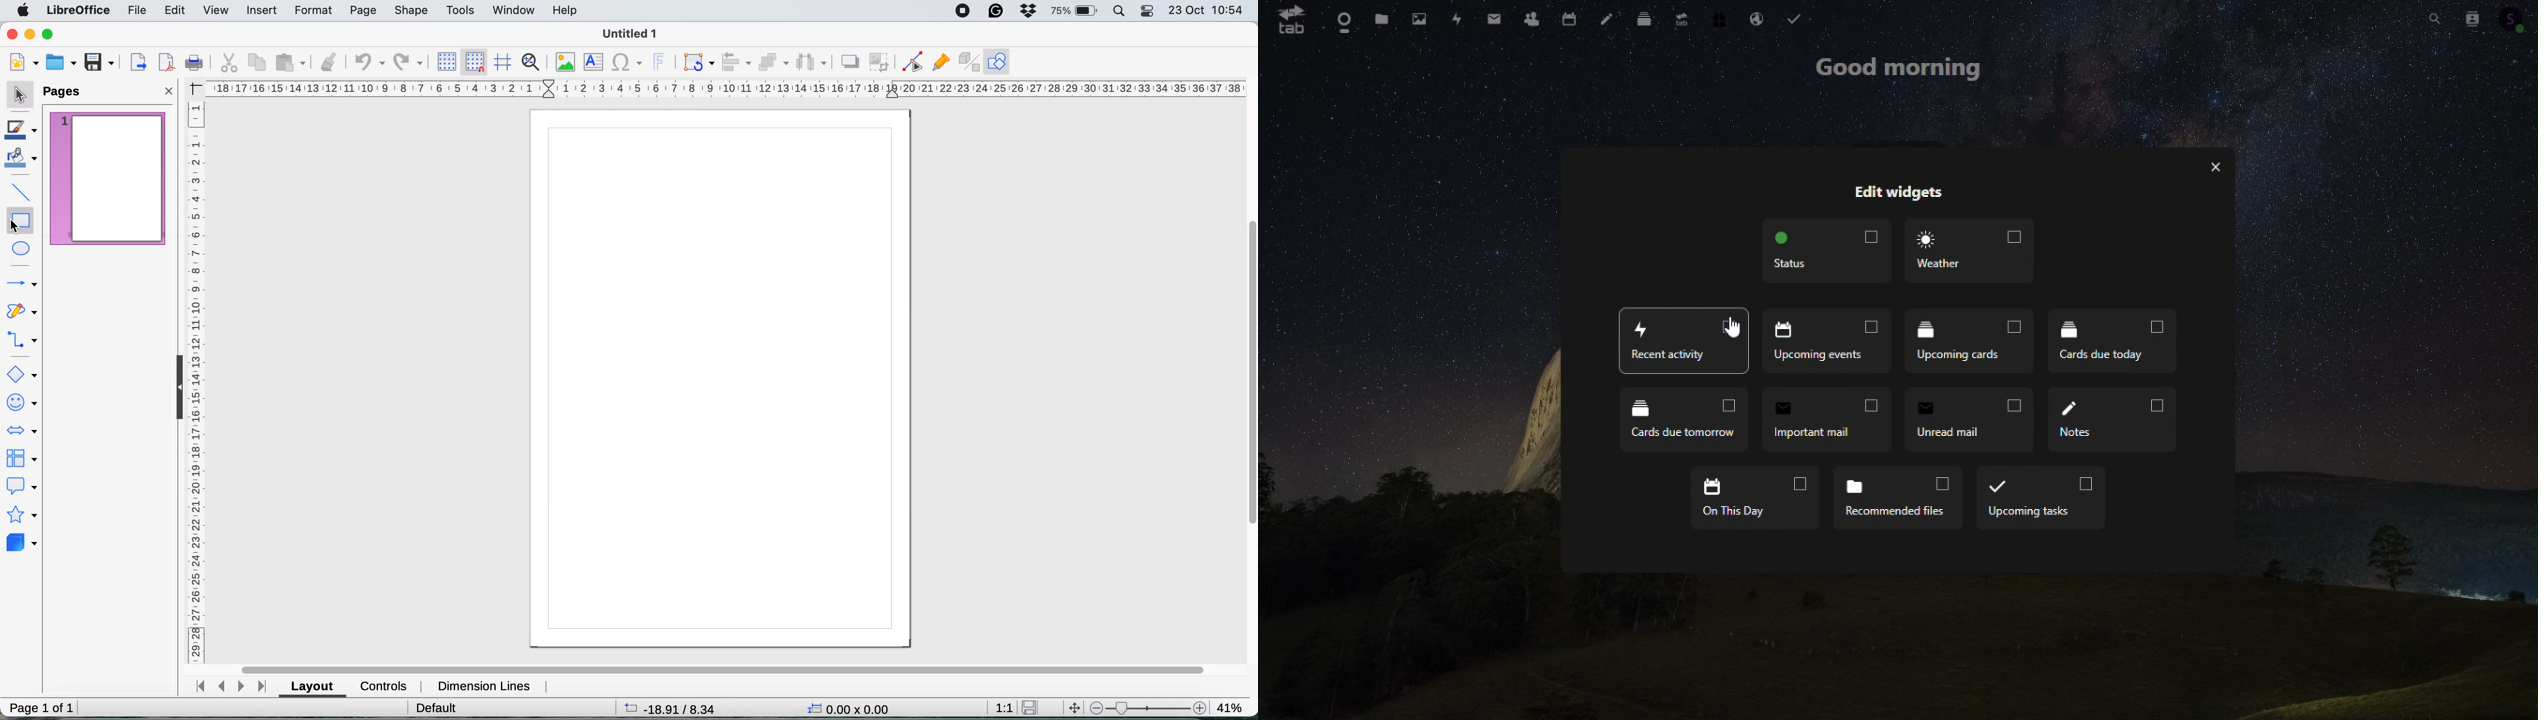 The height and width of the screenshot is (728, 2548). Describe the element at coordinates (536, 61) in the screenshot. I see `zoom and pan` at that location.